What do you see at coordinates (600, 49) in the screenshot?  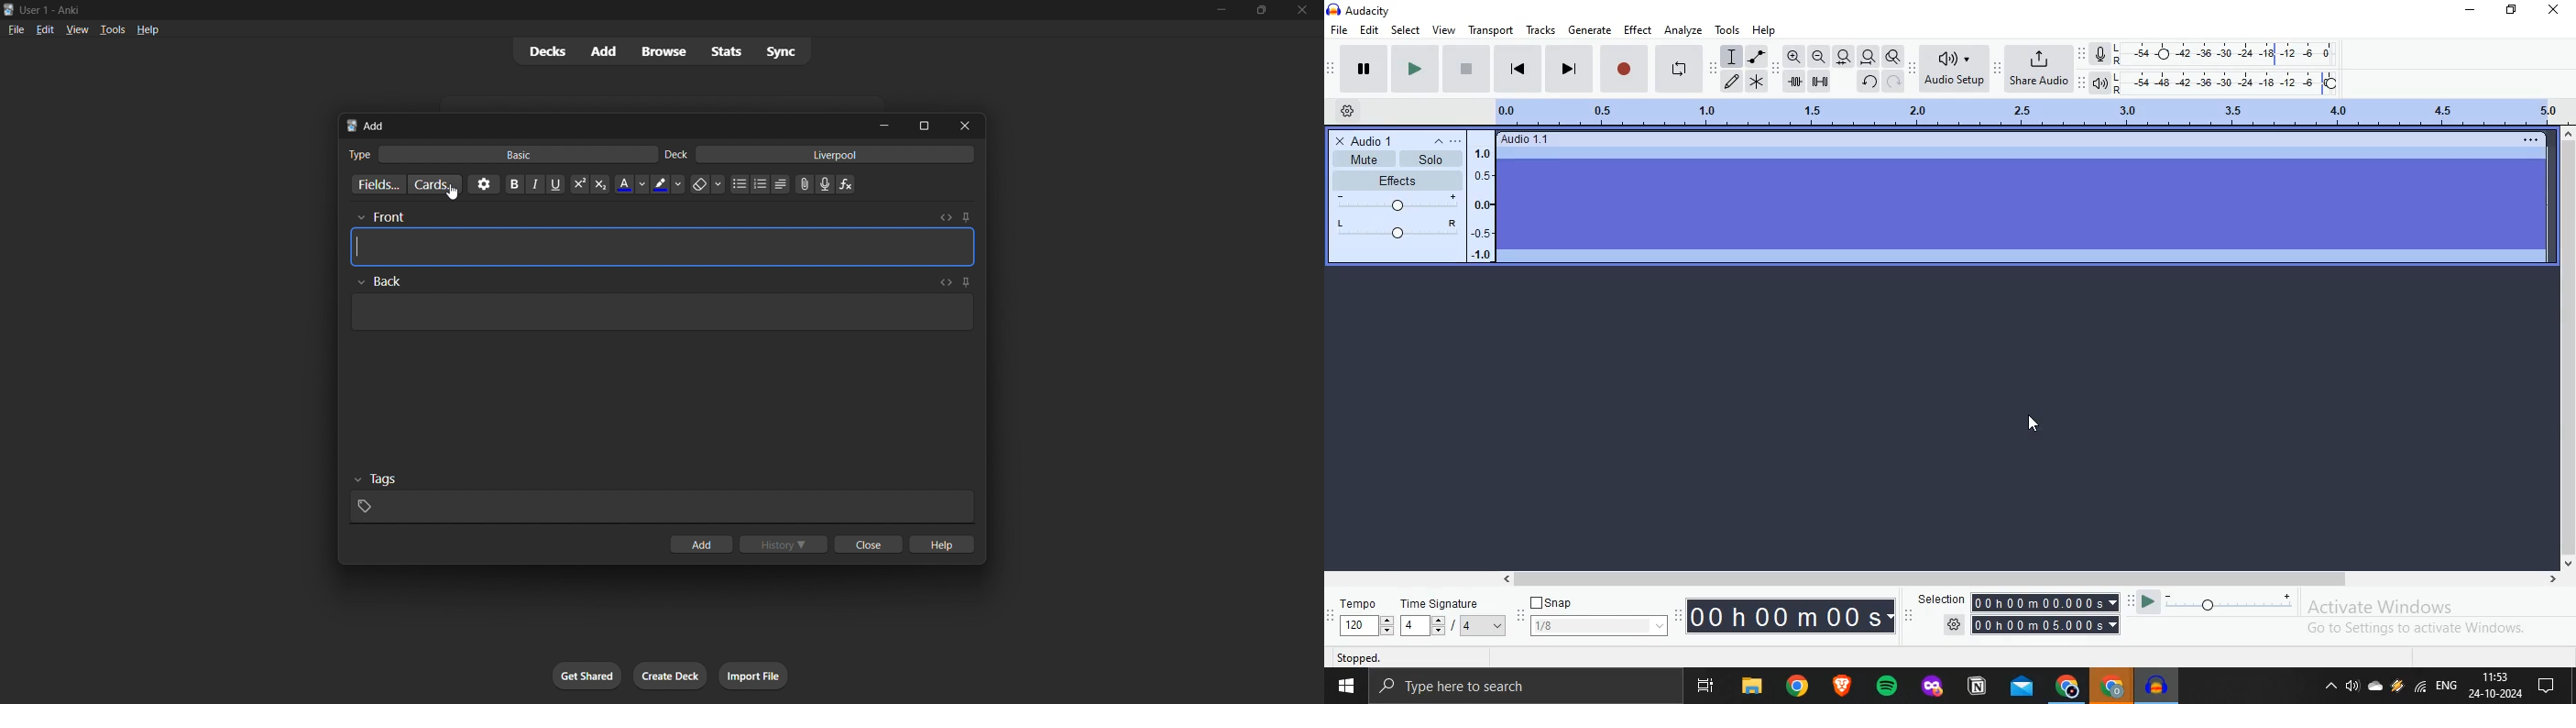 I see `add` at bounding box center [600, 49].